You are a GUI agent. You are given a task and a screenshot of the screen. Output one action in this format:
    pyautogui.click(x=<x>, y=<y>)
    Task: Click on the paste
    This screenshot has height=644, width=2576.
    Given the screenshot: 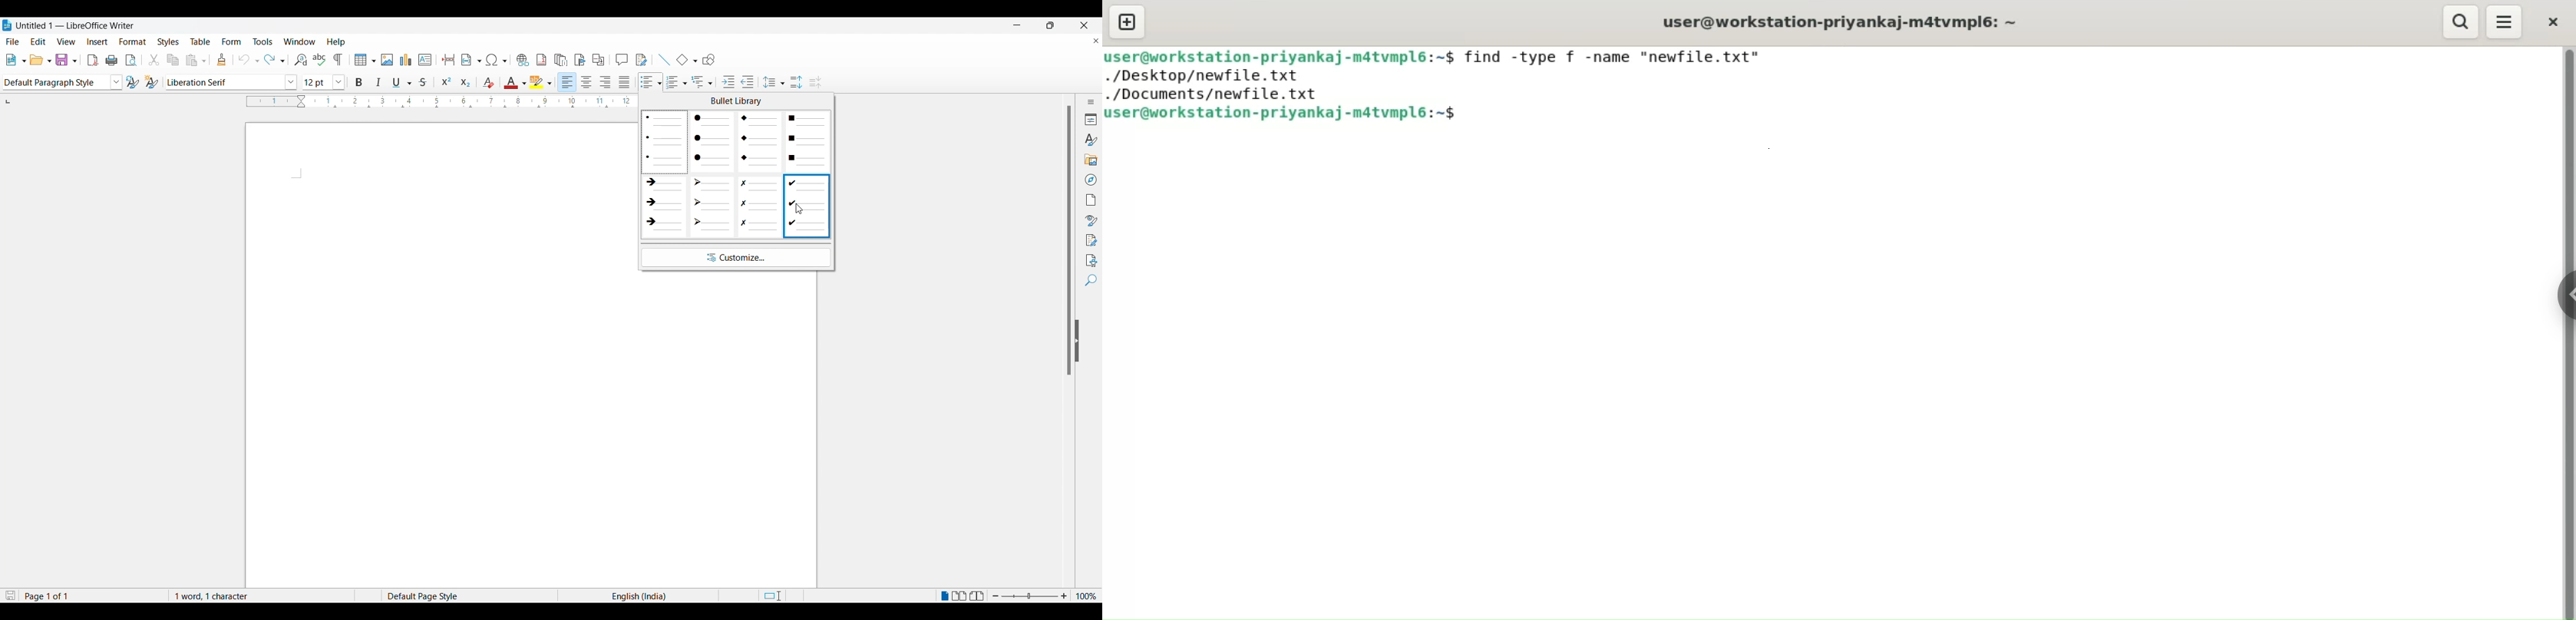 What is the action you would take?
    pyautogui.click(x=198, y=60)
    